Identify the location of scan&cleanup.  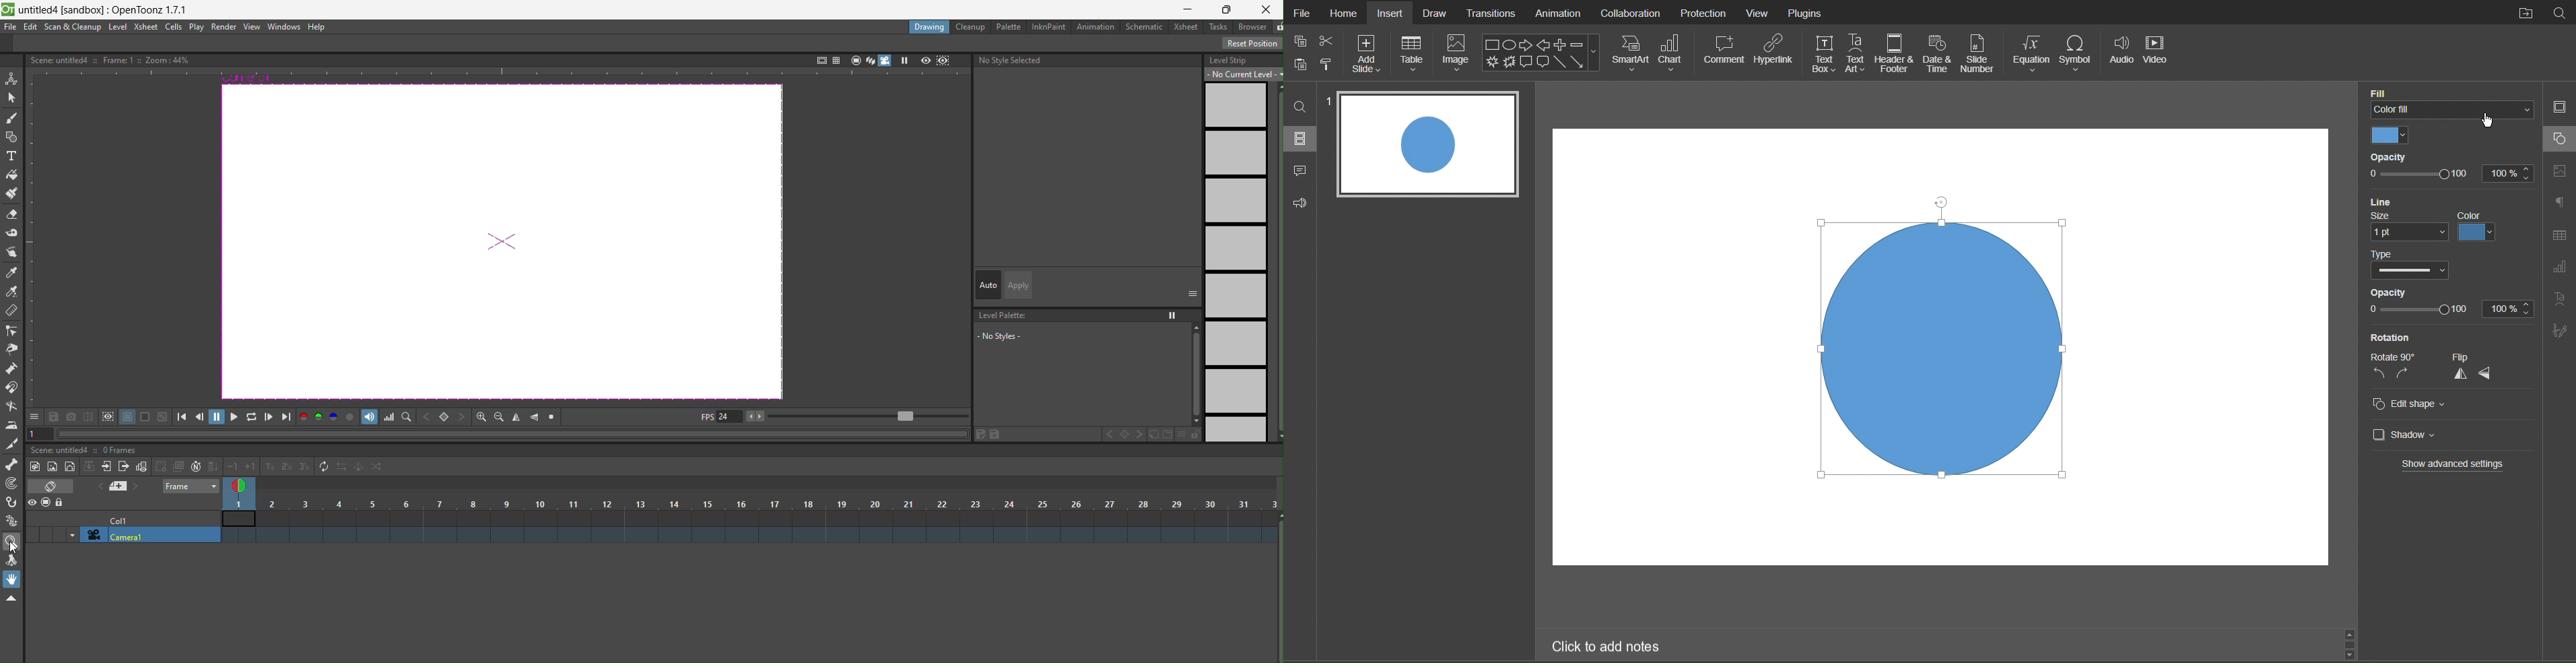
(73, 28).